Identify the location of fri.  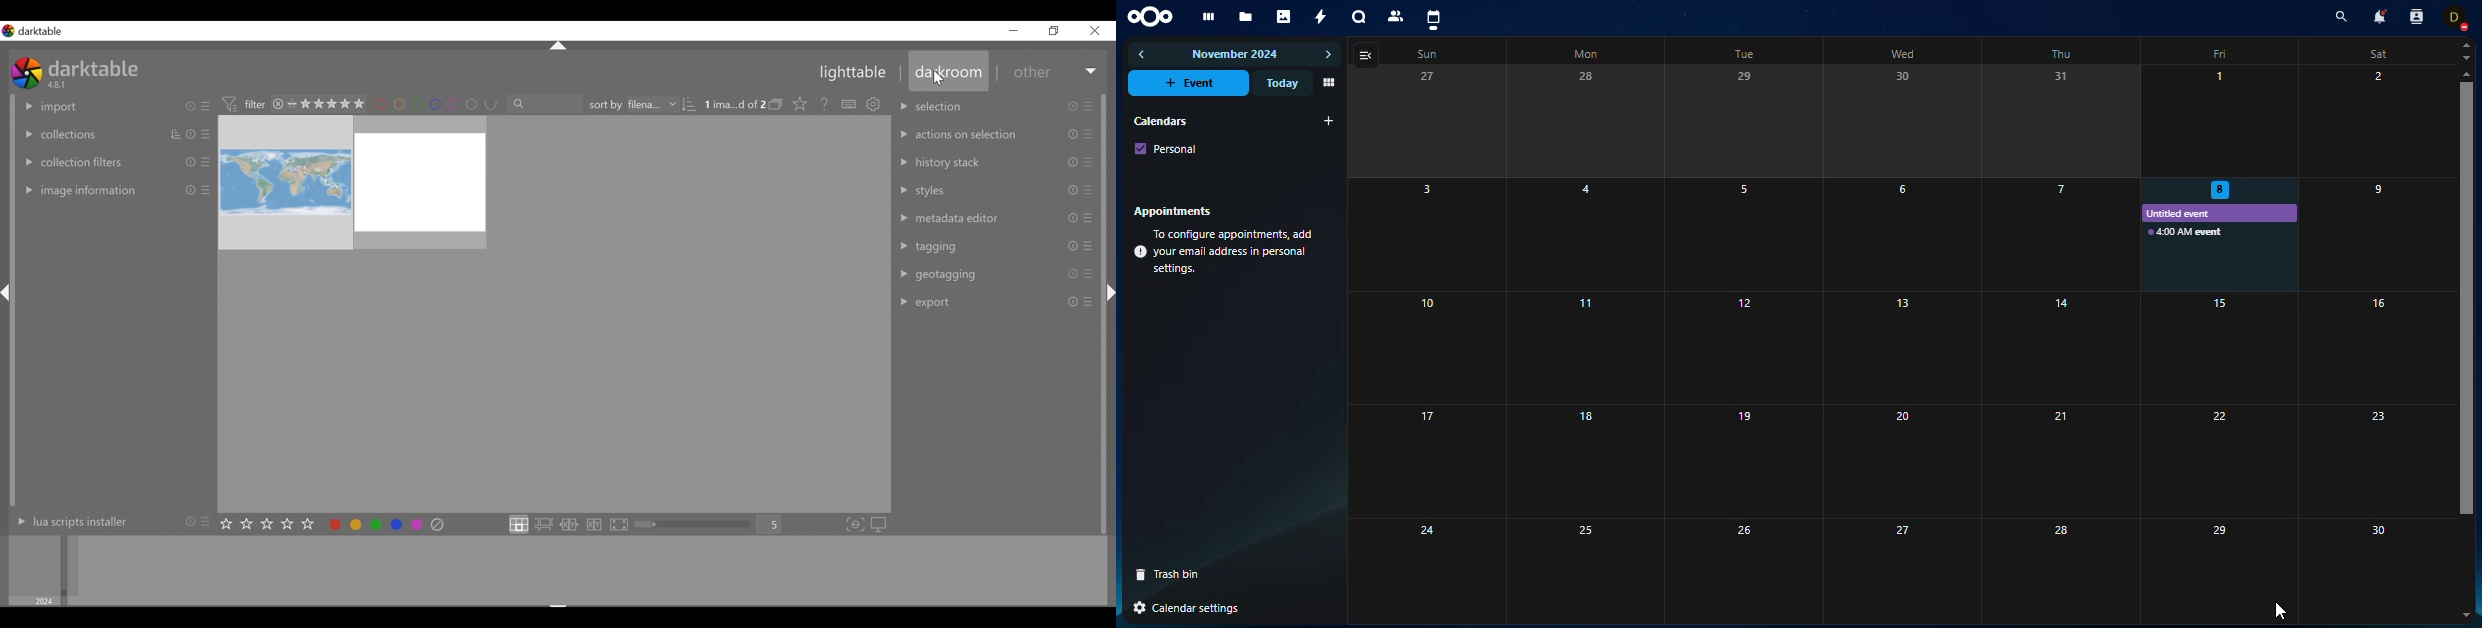
(2222, 52).